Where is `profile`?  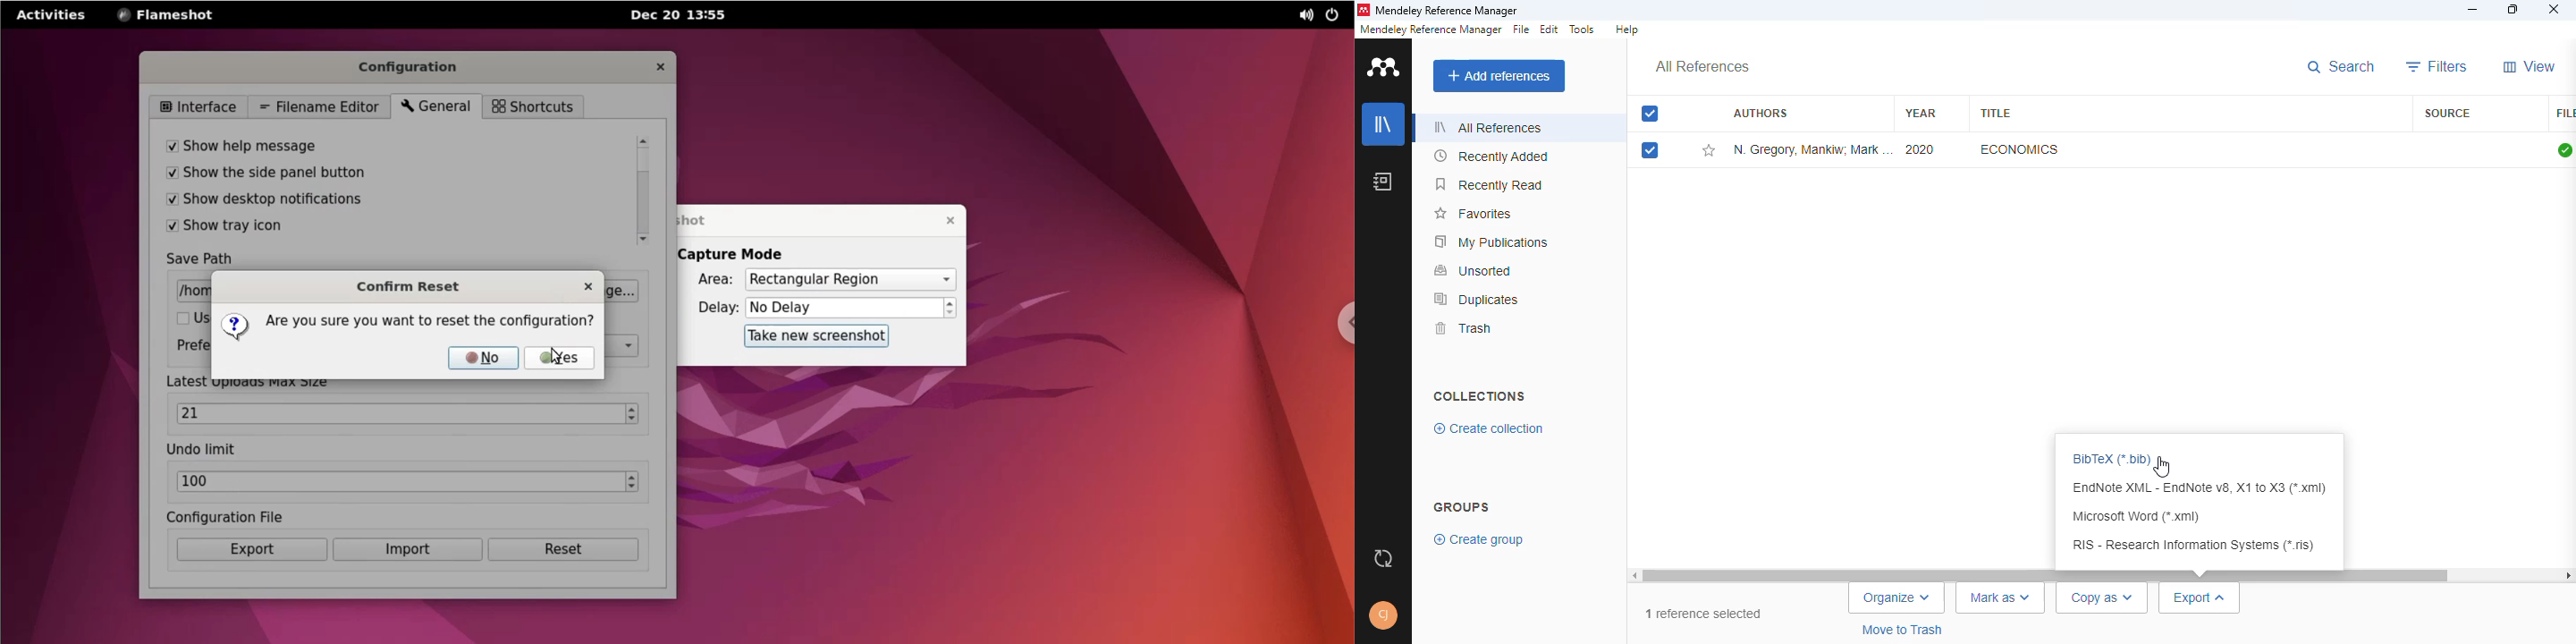 profile is located at coordinates (1383, 615).